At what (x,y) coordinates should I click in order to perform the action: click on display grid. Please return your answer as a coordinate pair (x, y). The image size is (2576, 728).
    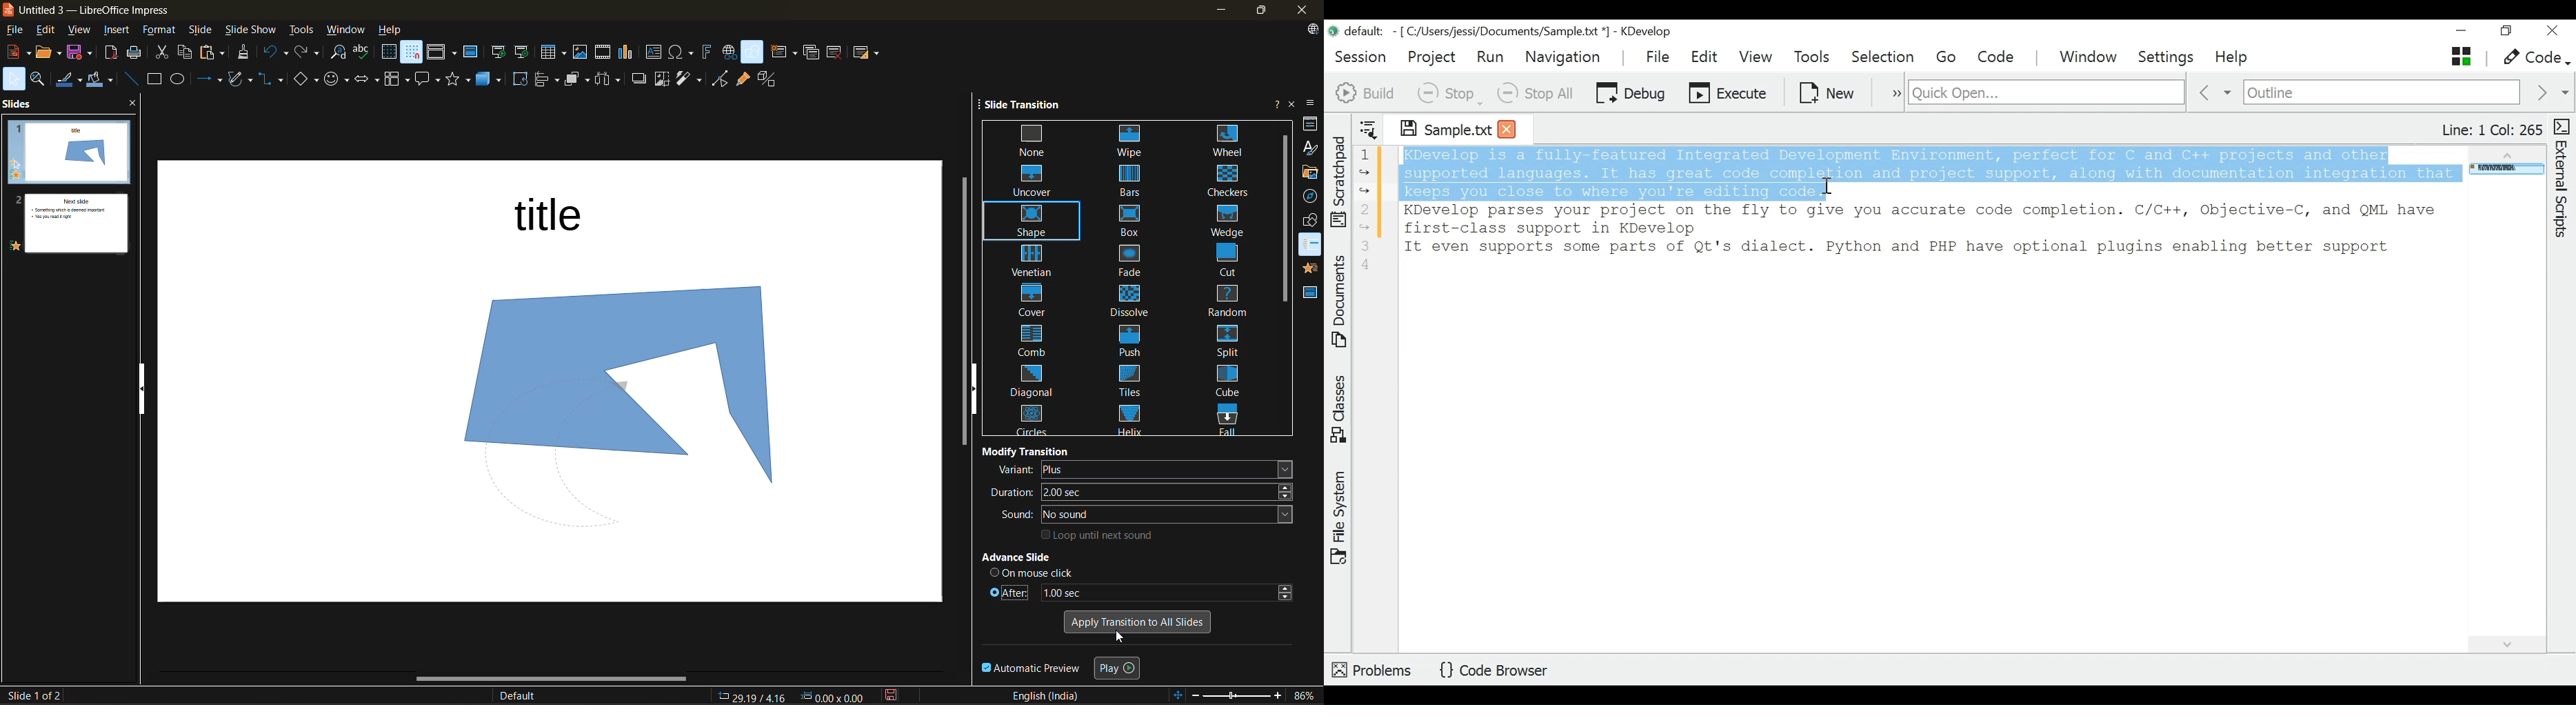
    Looking at the image, I should click on (389, 52).